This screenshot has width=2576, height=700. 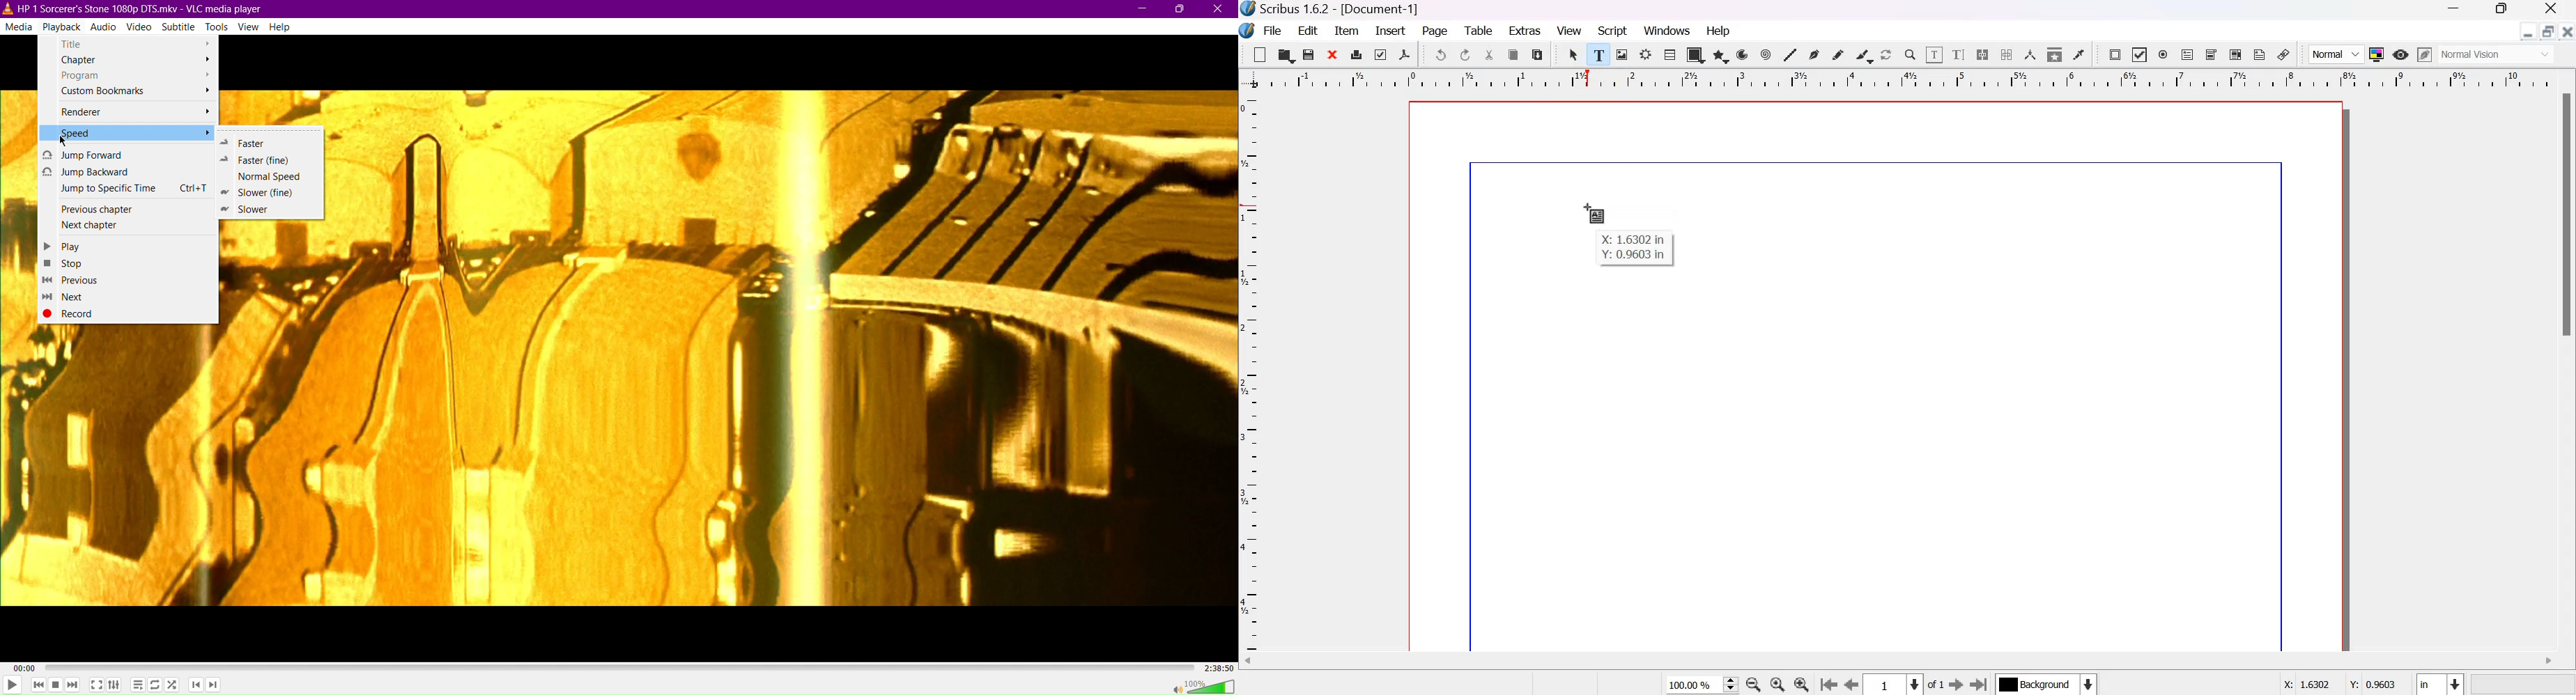 I want to click on Faster (fine), so click(x=262, y=159).